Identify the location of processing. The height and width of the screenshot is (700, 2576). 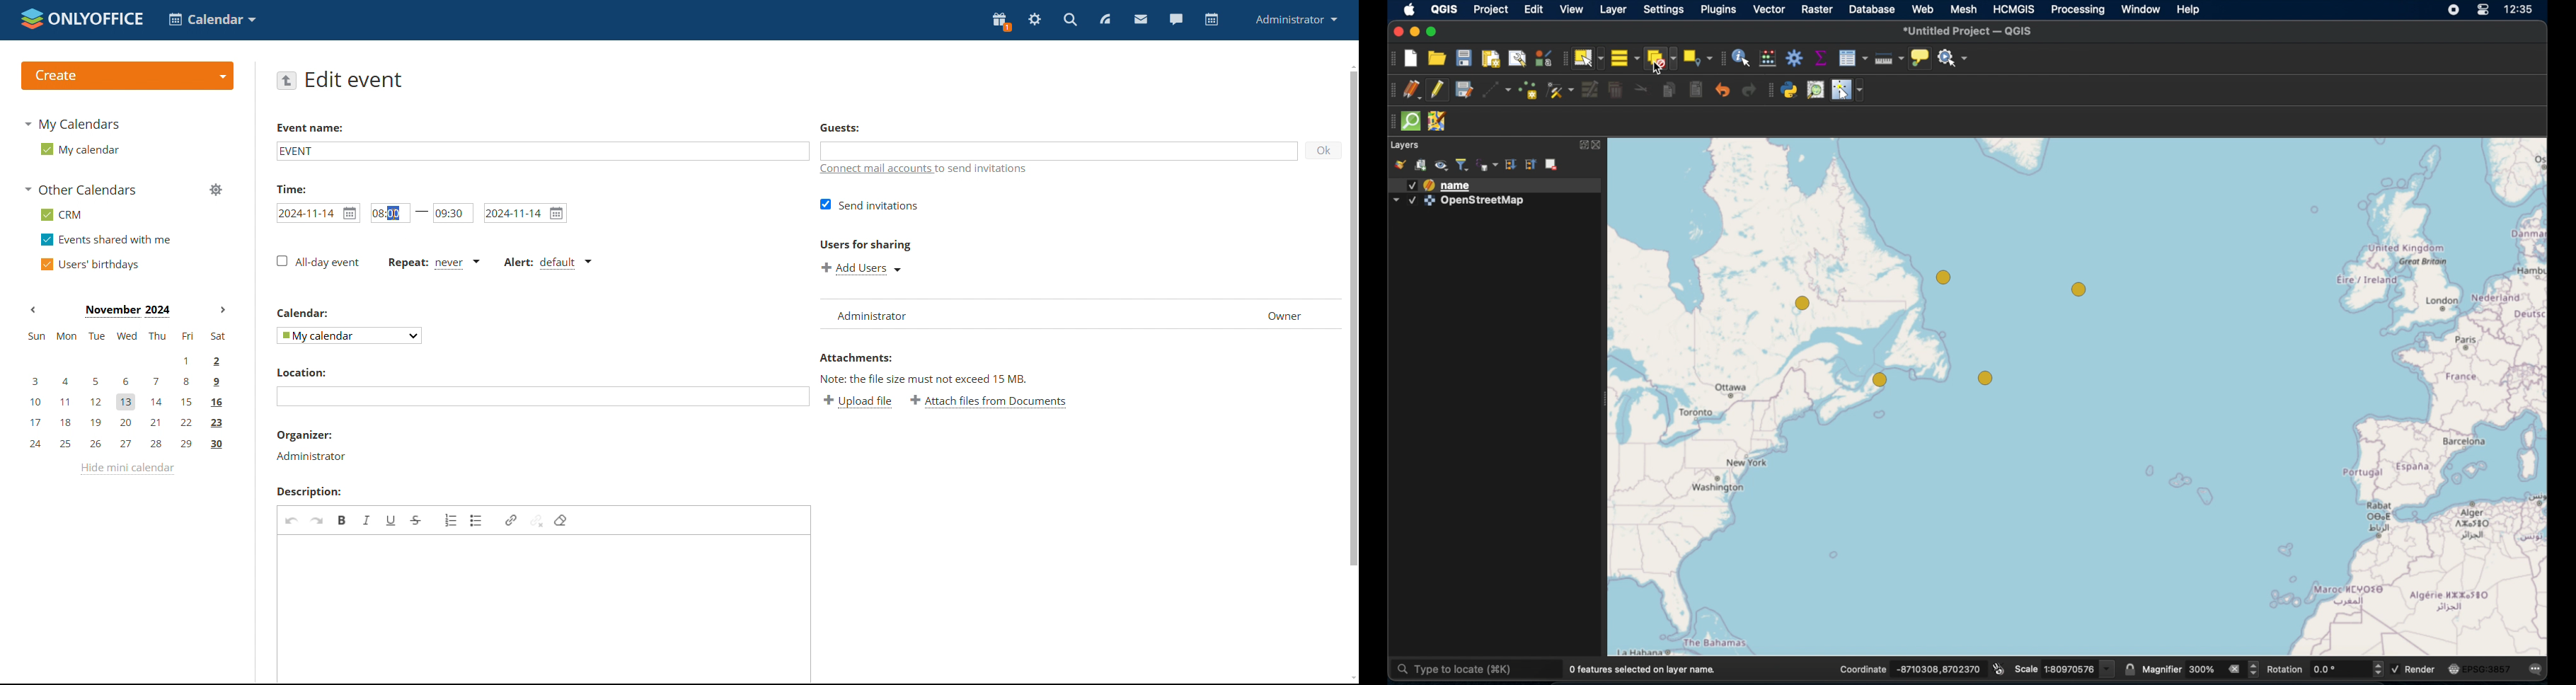
(2079, 10).